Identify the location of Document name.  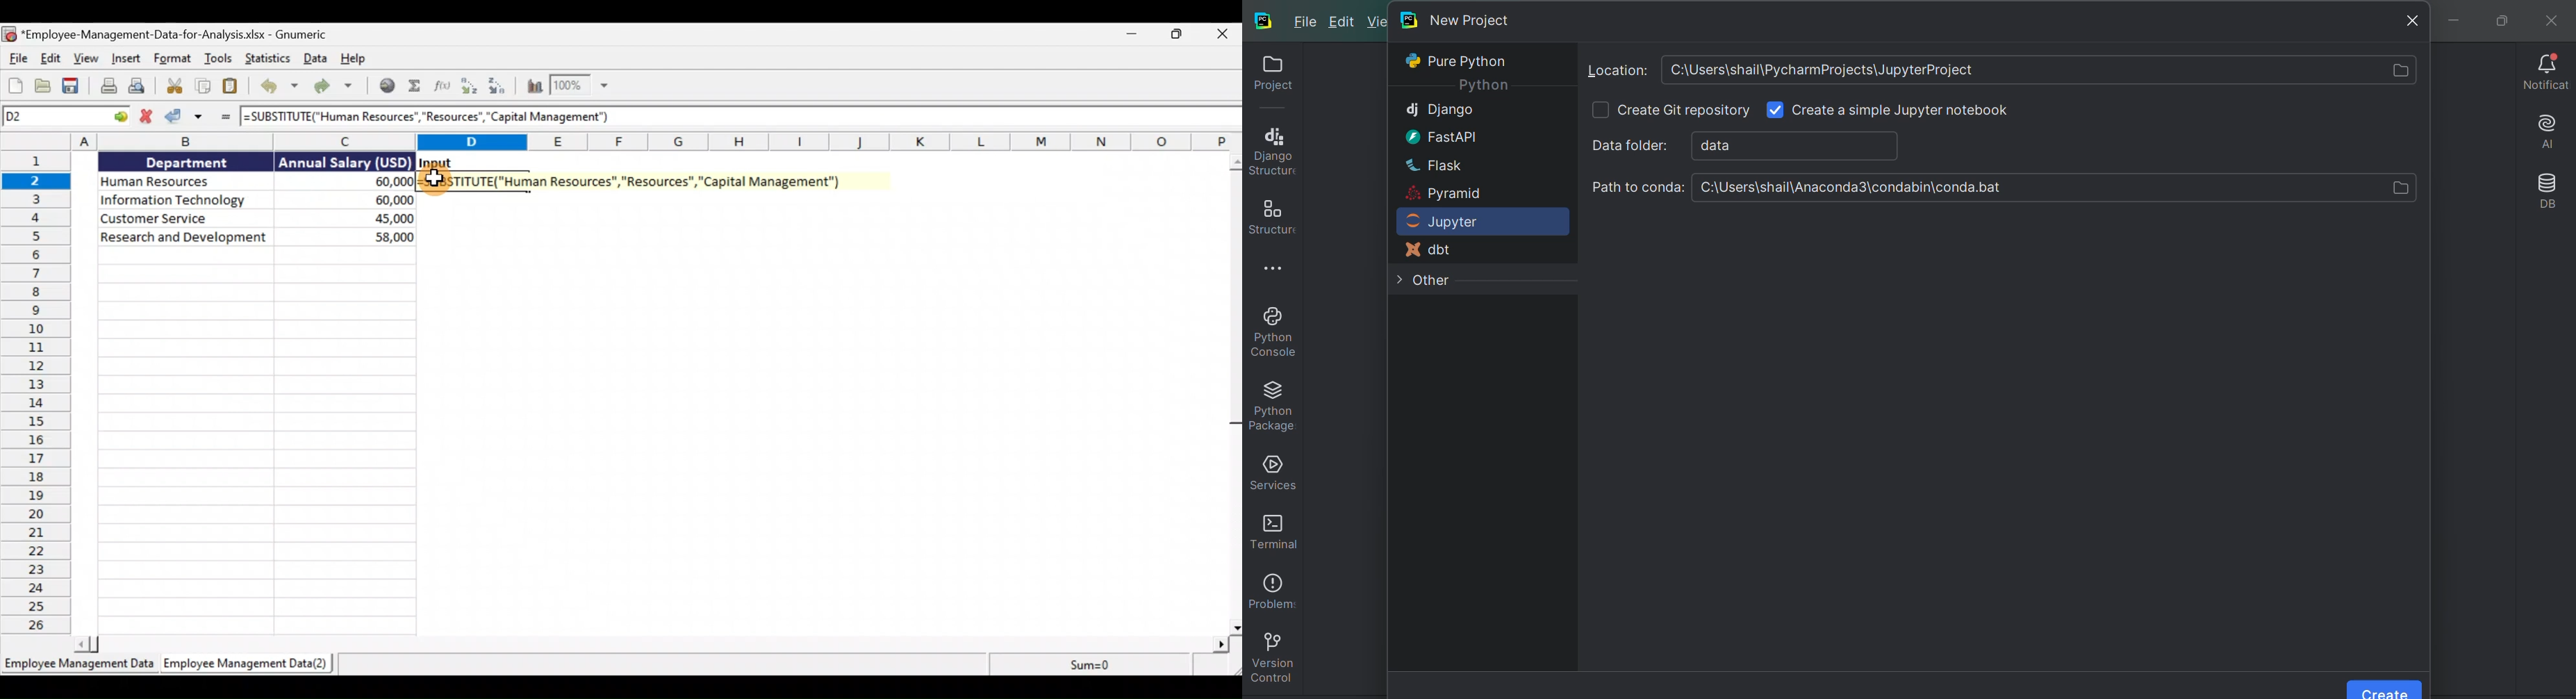
(165, 33).